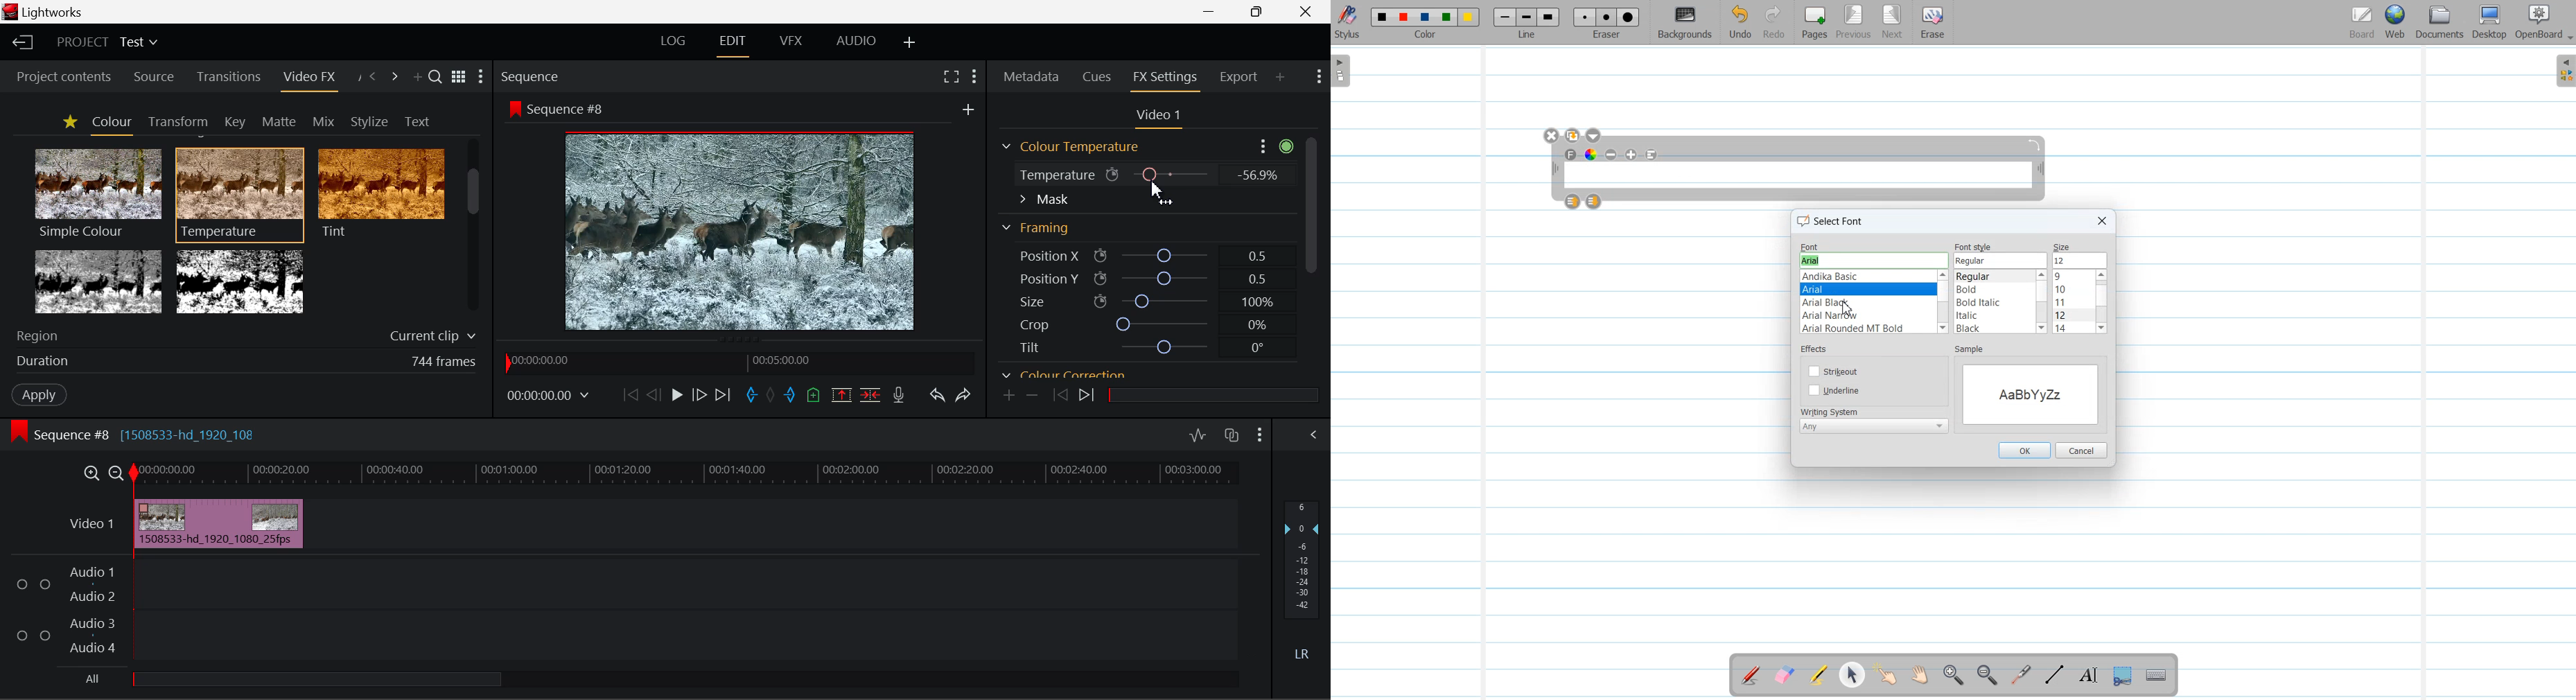 The height and width of the screenshot is (700, 2576). What do you see at coordinates (733, 45) in the screenshot?
I see `EDIT Layout` at bounding box center [733, 45].